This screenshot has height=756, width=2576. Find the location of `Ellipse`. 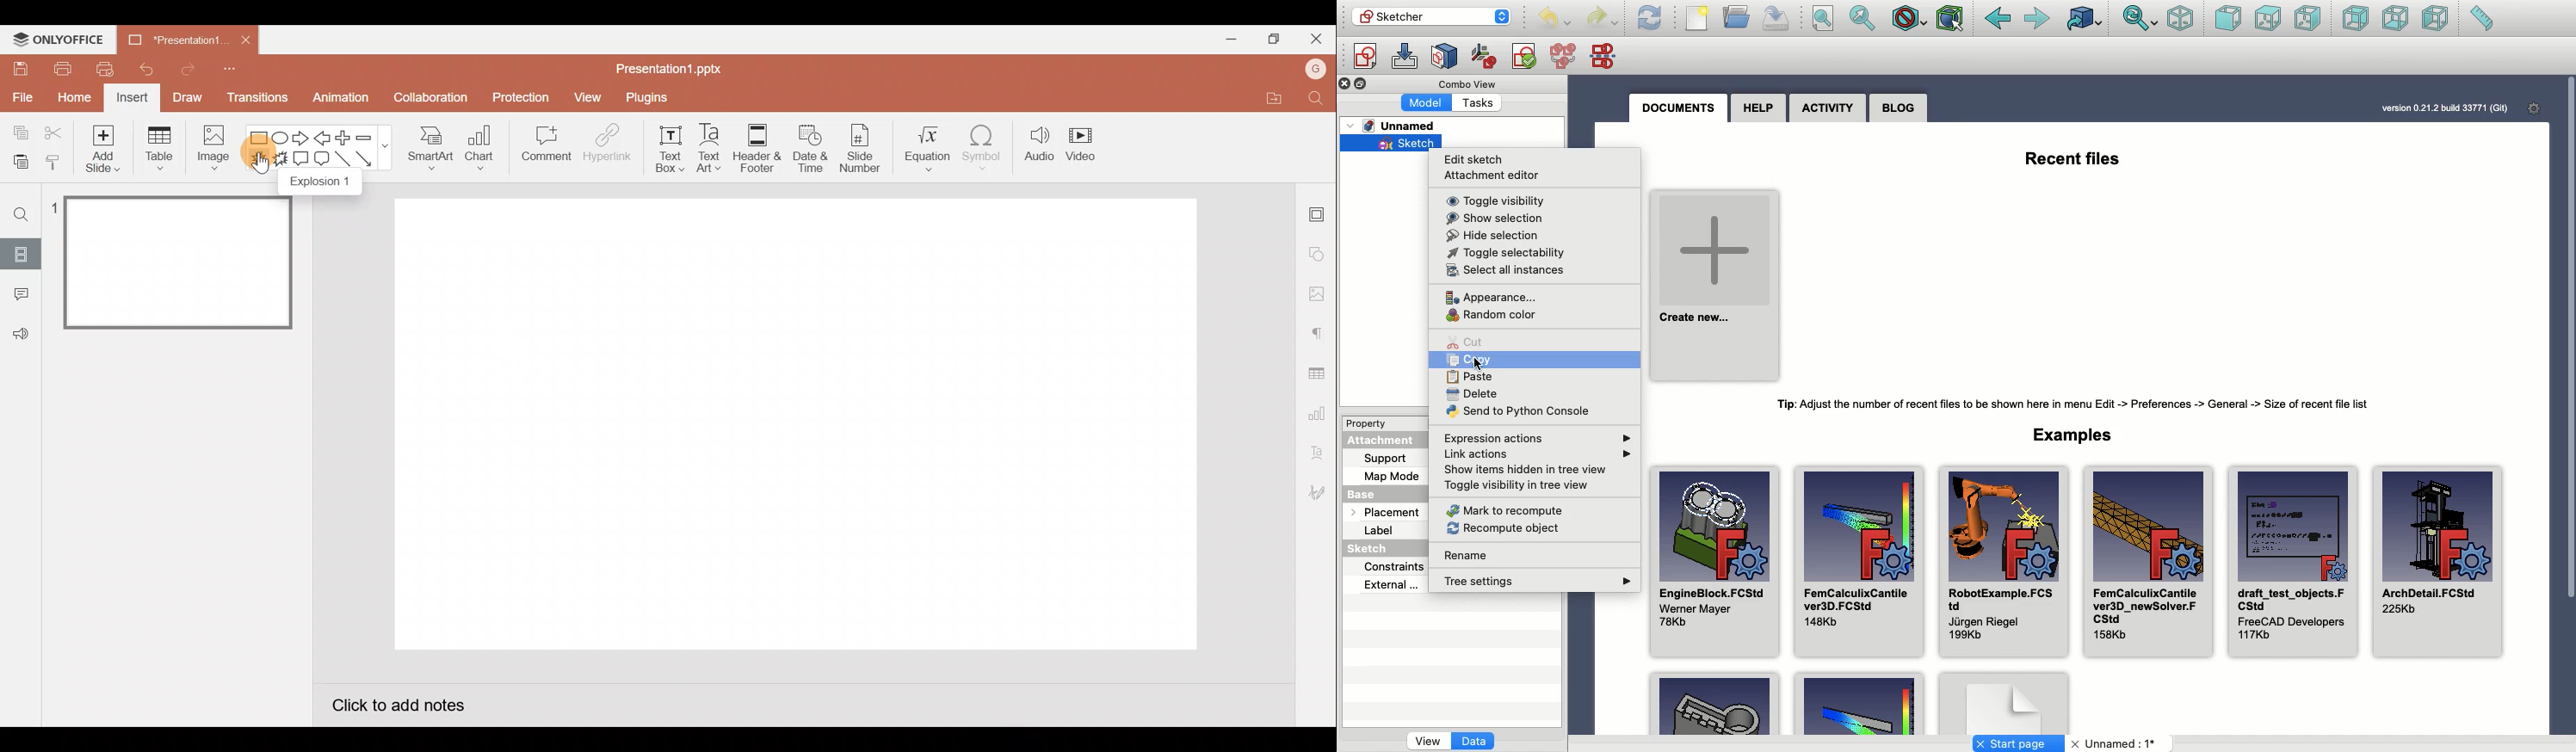

Ellipse is located at coordinates (283, 139).